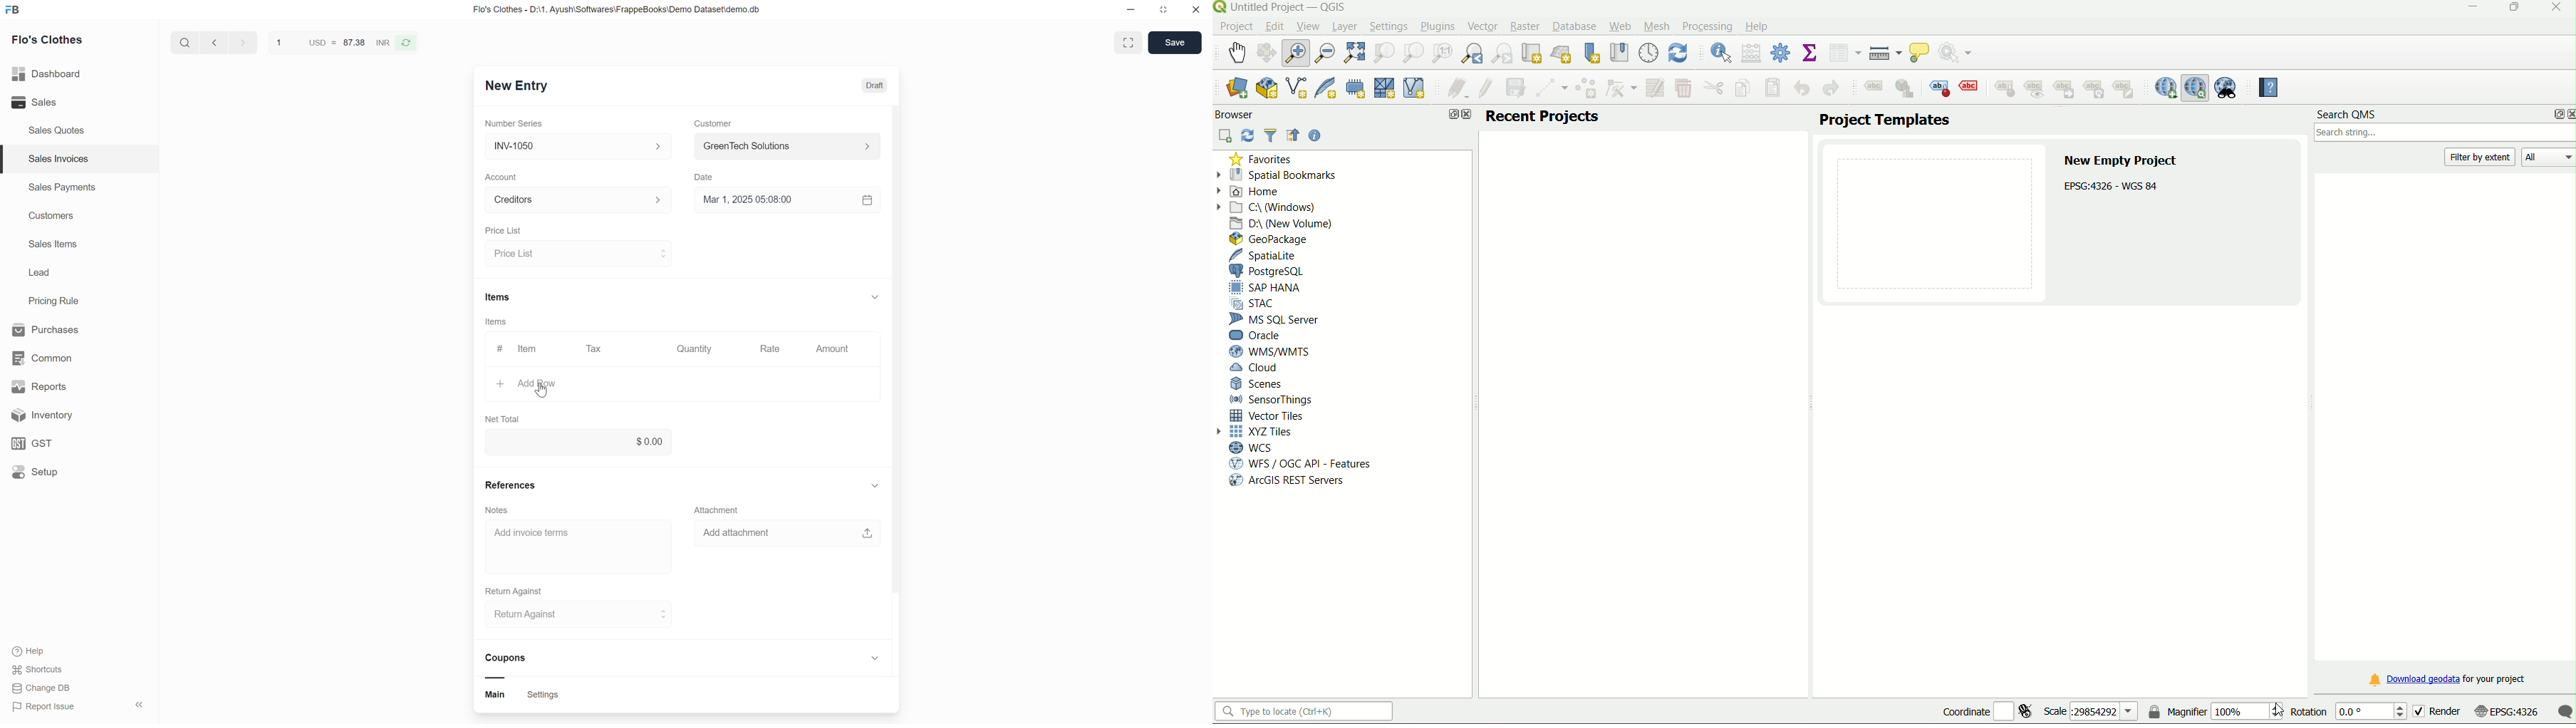  I want to click on Net Total, so click(503, 418).